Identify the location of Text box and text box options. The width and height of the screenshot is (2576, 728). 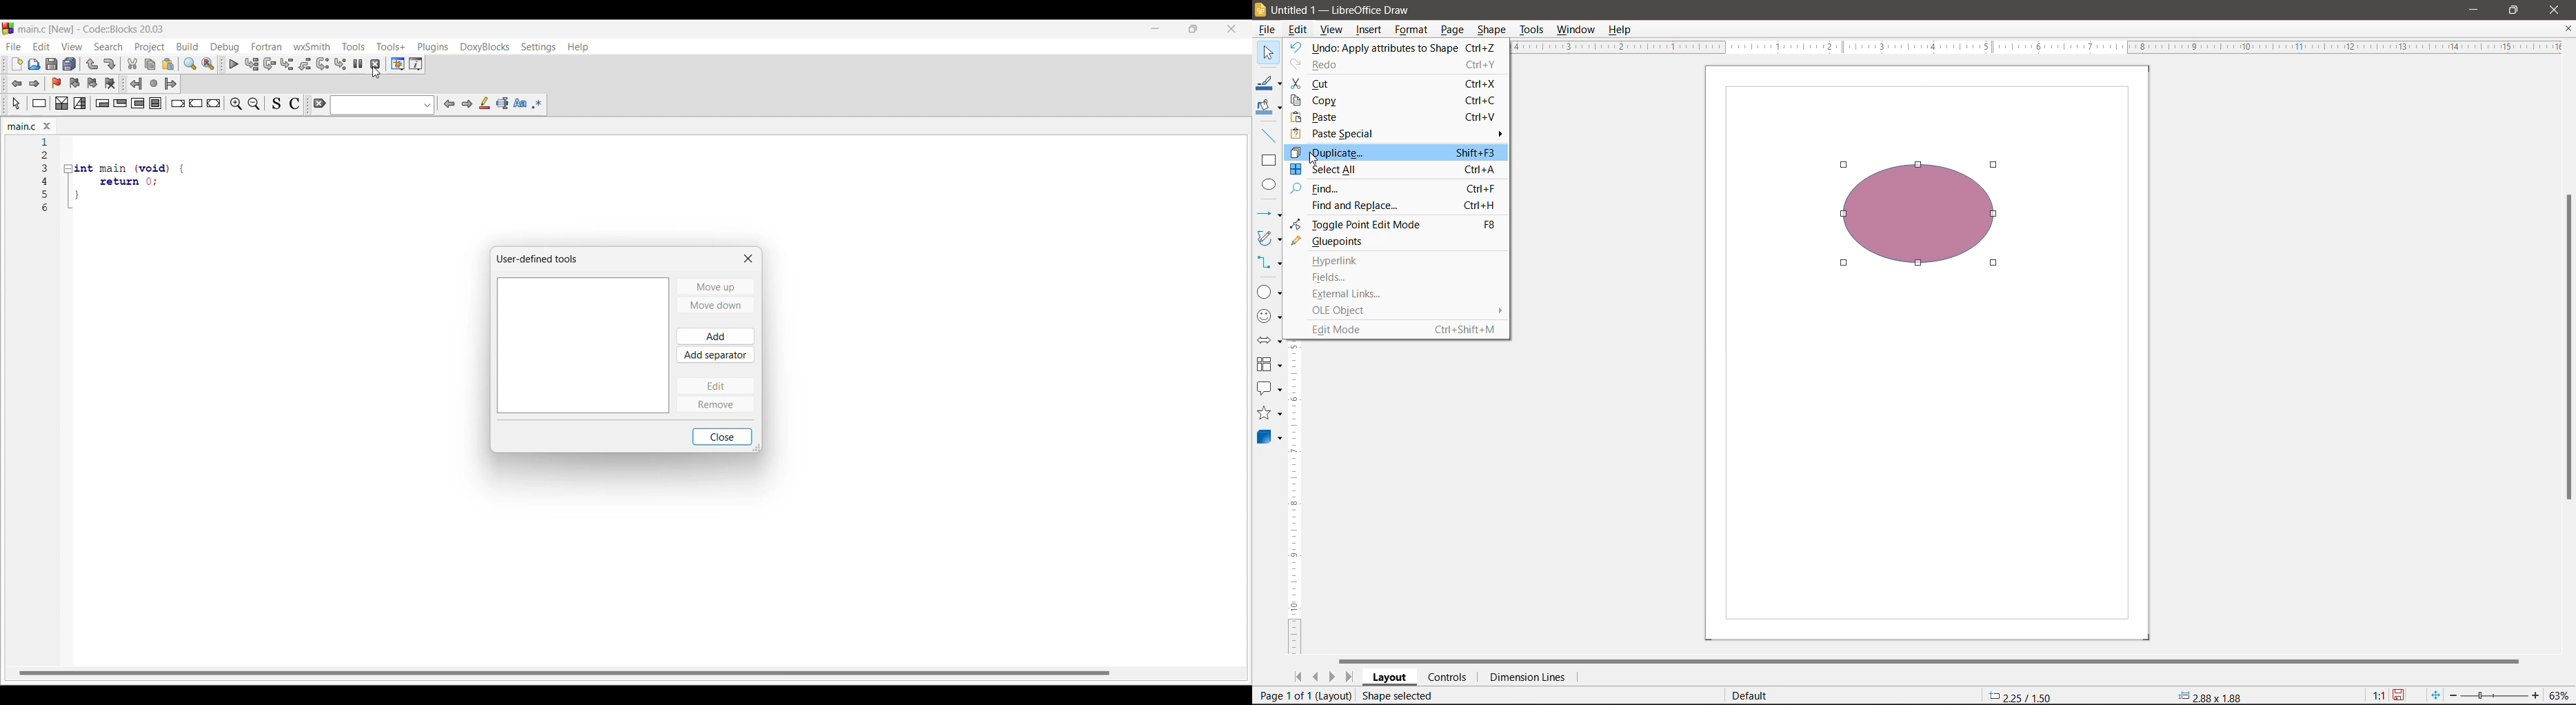
(383, 105).